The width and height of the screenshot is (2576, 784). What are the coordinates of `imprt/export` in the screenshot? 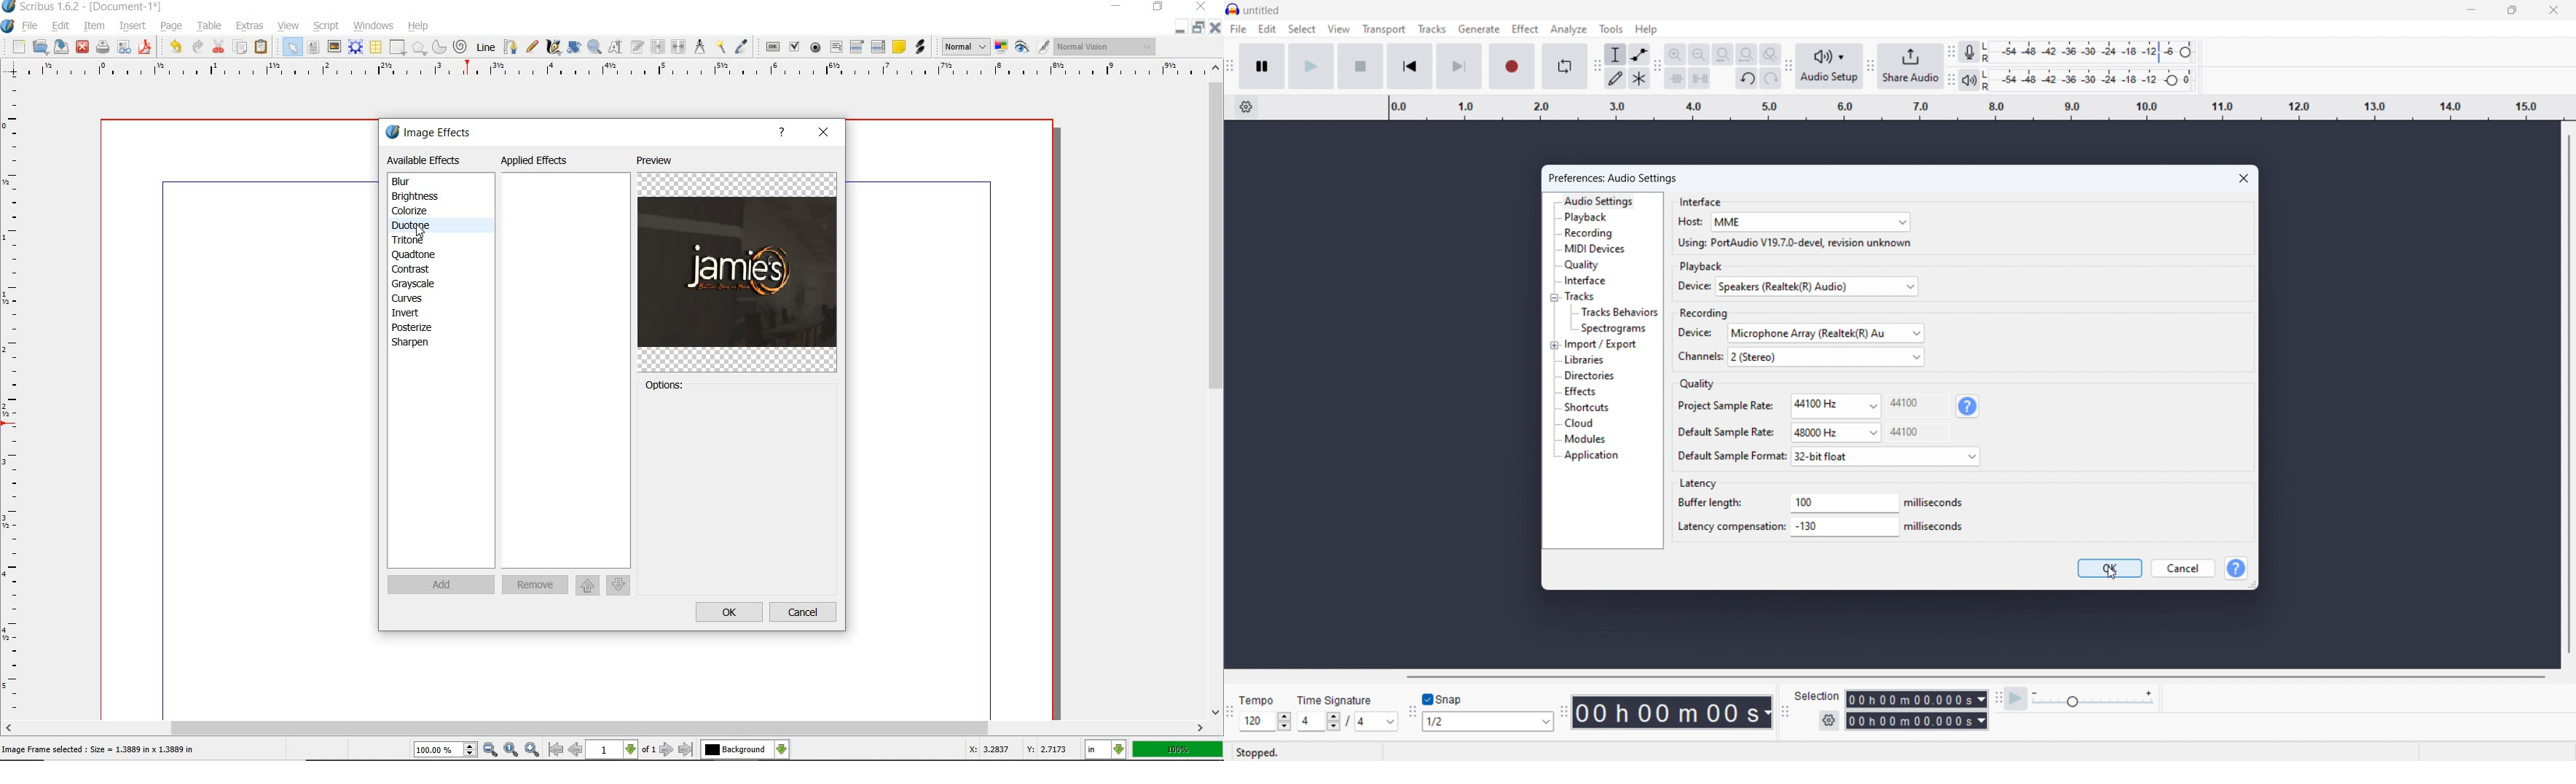 It's located at (1601, 345).